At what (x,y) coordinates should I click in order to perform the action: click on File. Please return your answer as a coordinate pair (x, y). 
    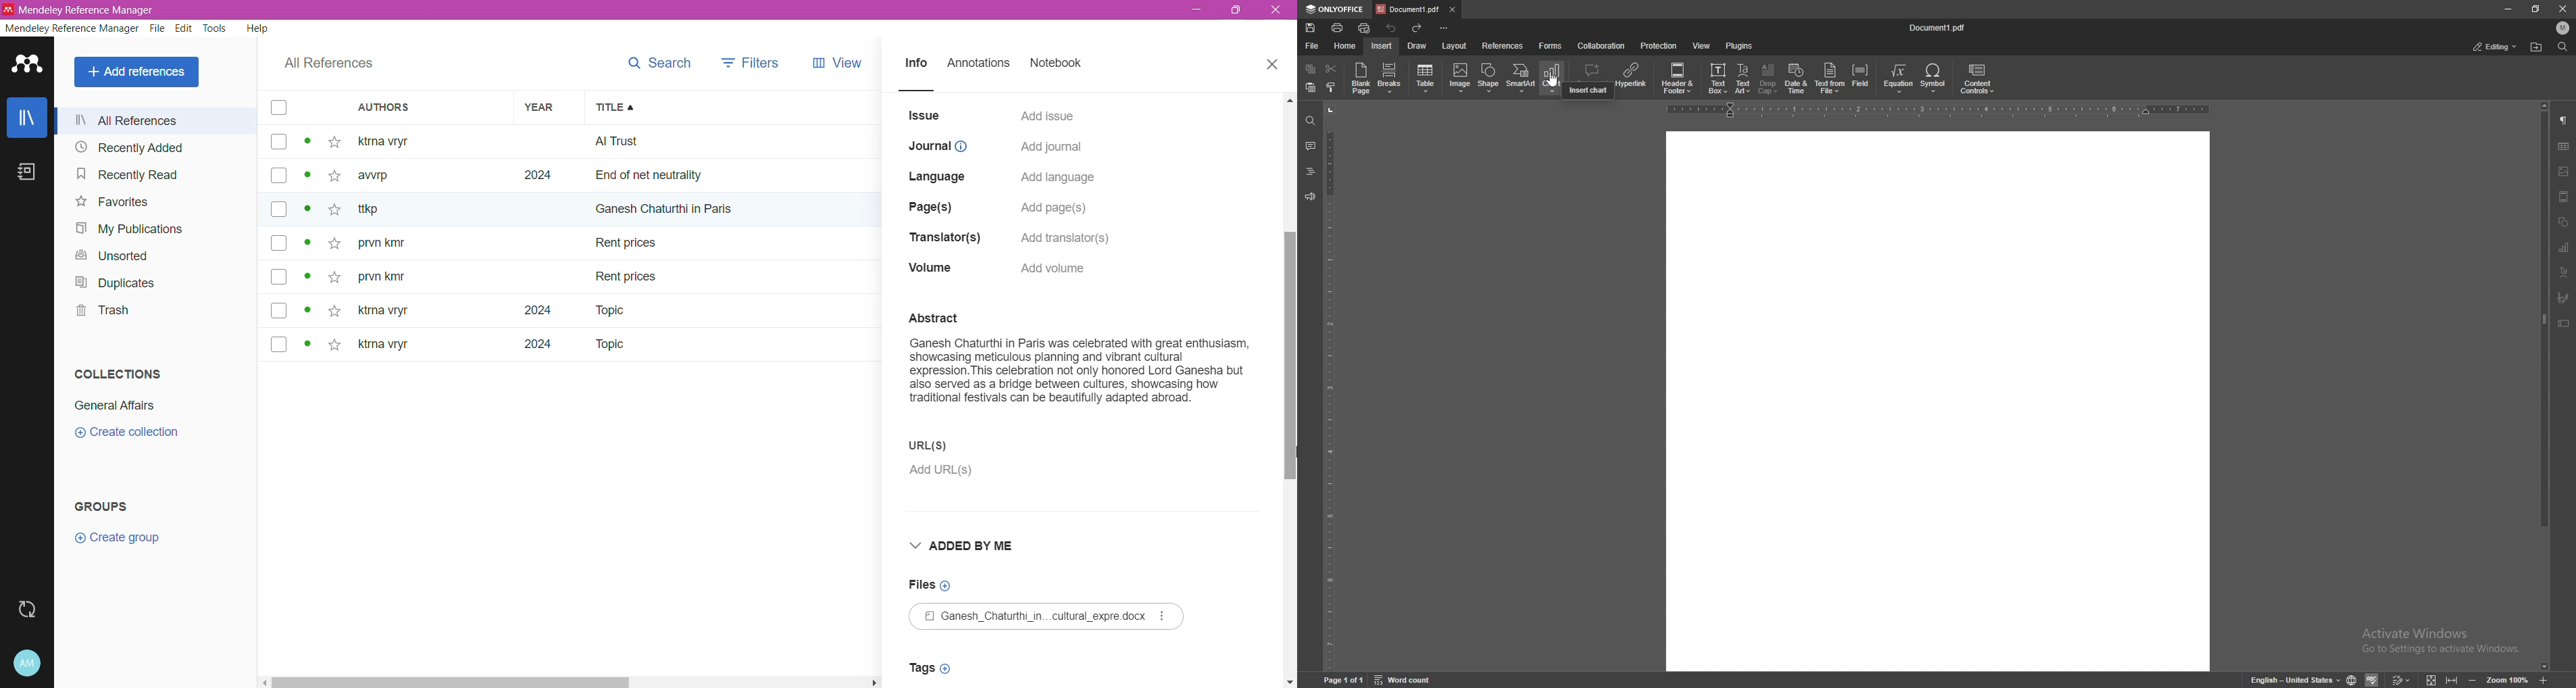
    Looking at the image, I should click on (1050, 617).